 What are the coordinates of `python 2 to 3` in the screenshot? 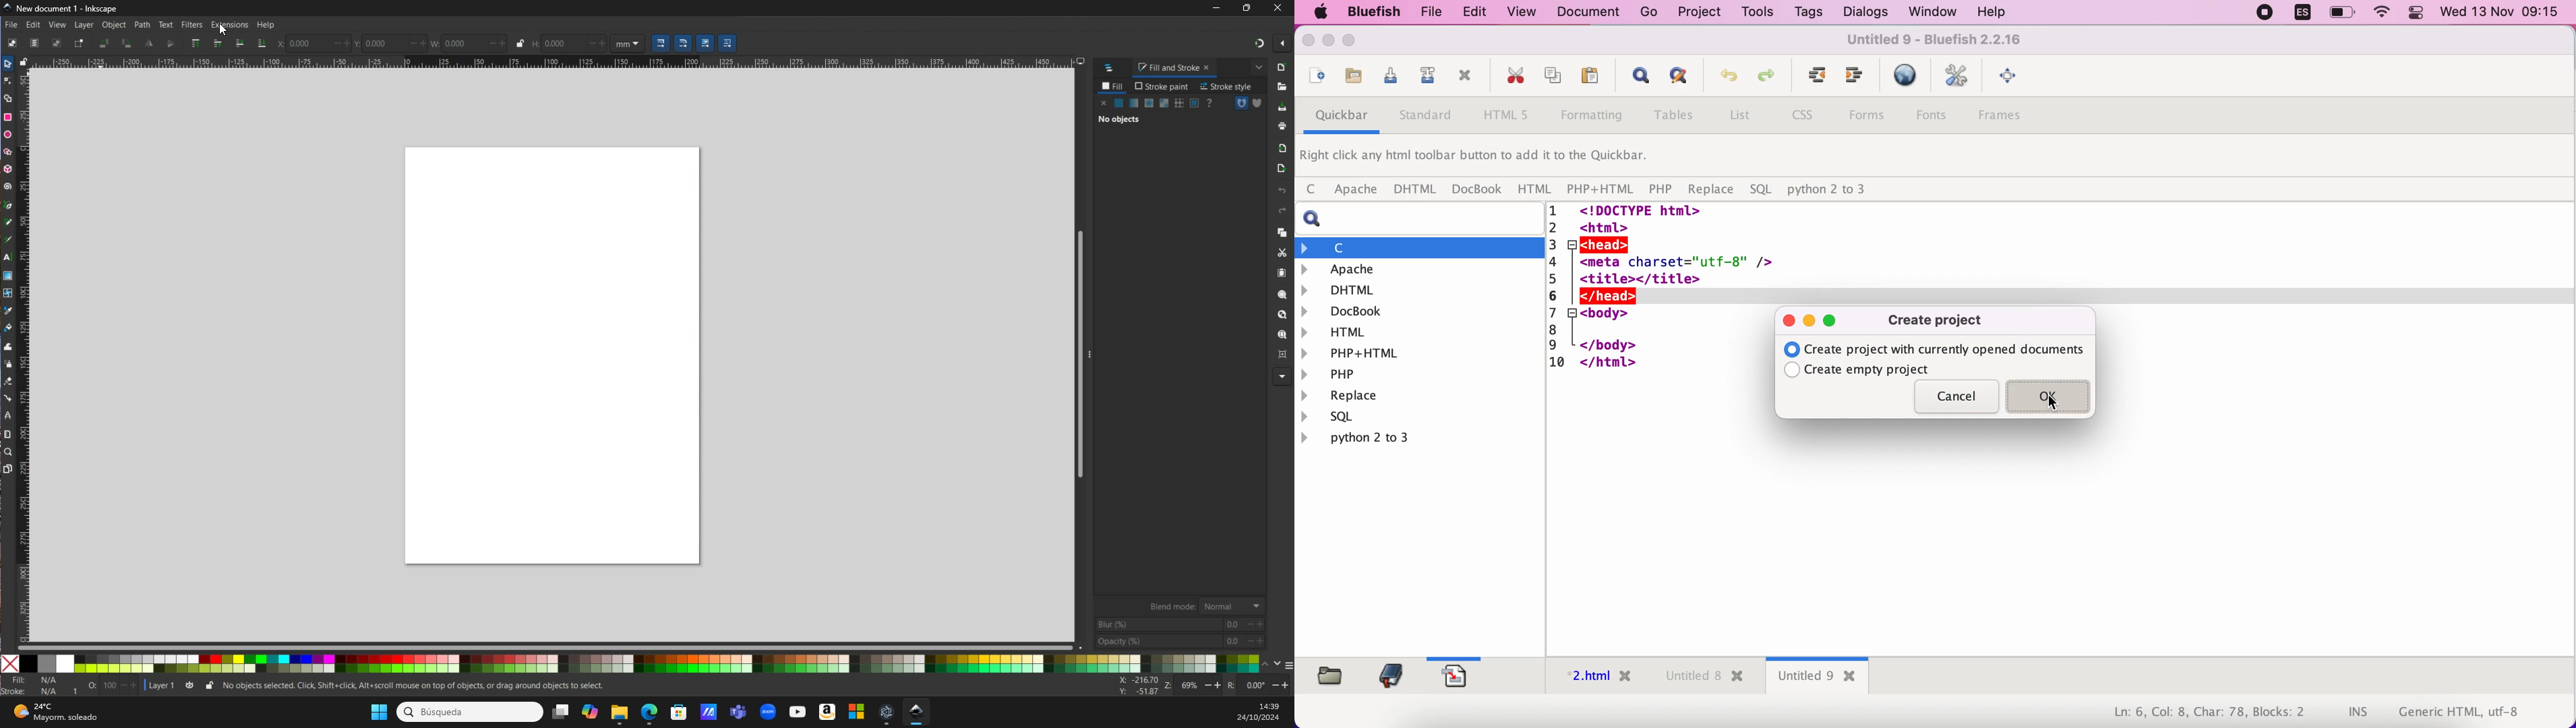 It's located at (1372, 438).